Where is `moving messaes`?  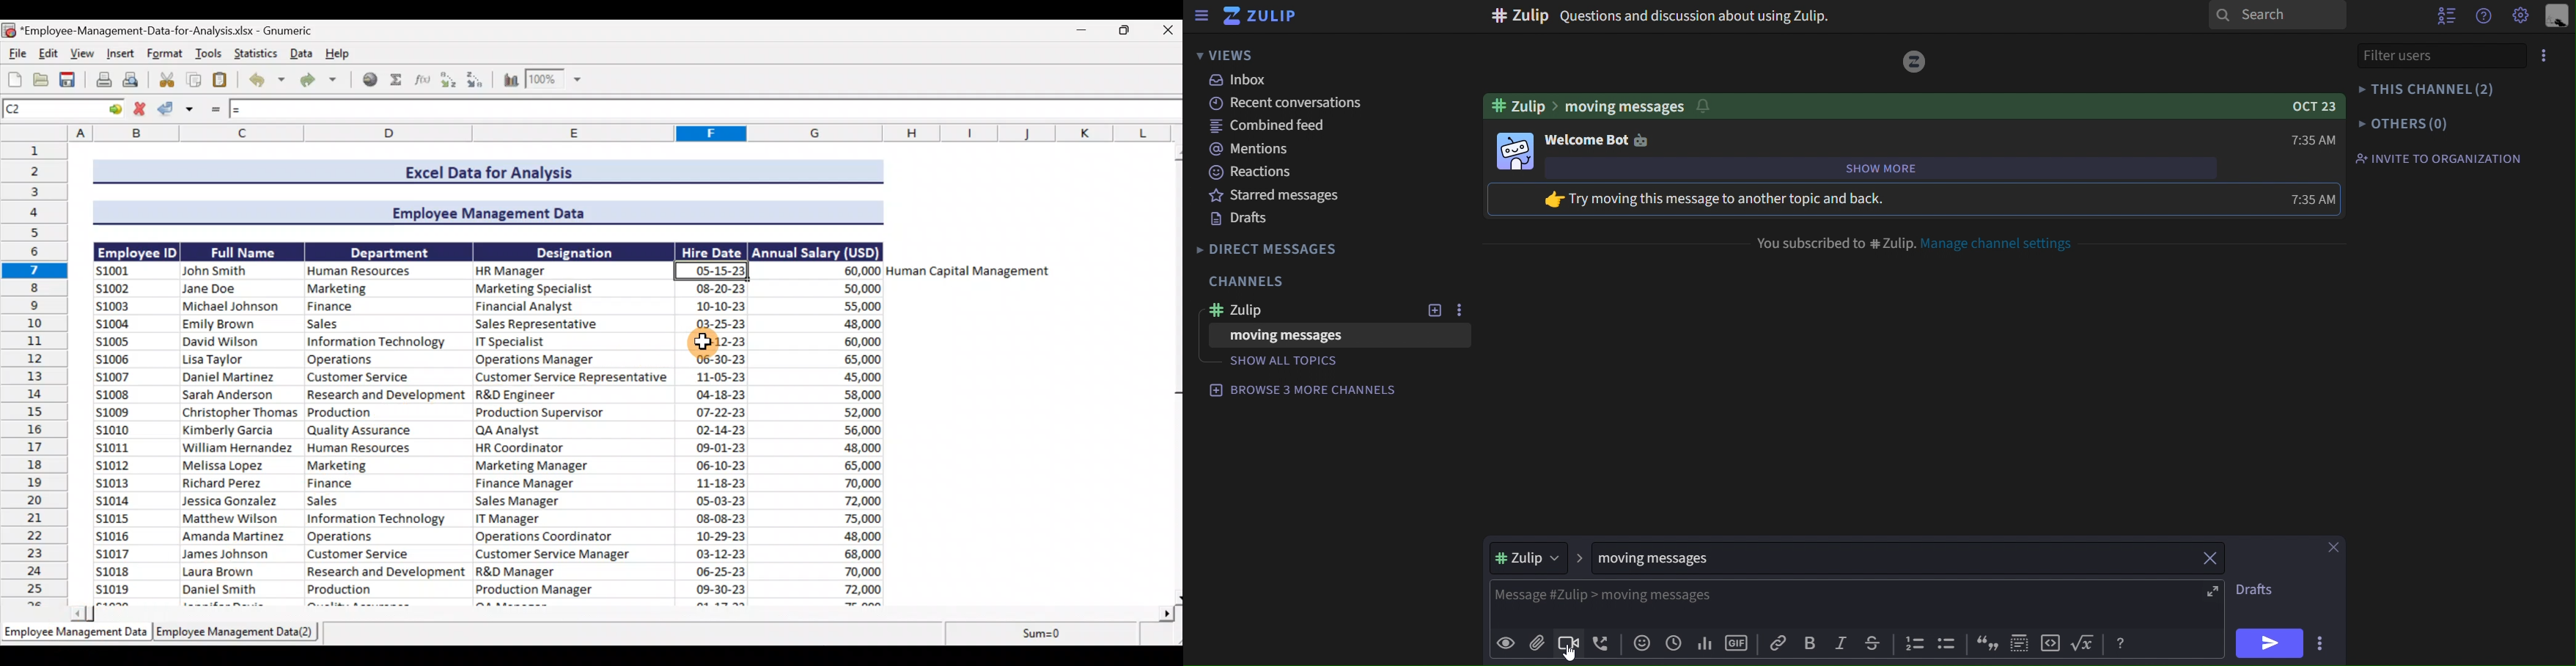 moving messaes is located at coordinates (1683, 559).